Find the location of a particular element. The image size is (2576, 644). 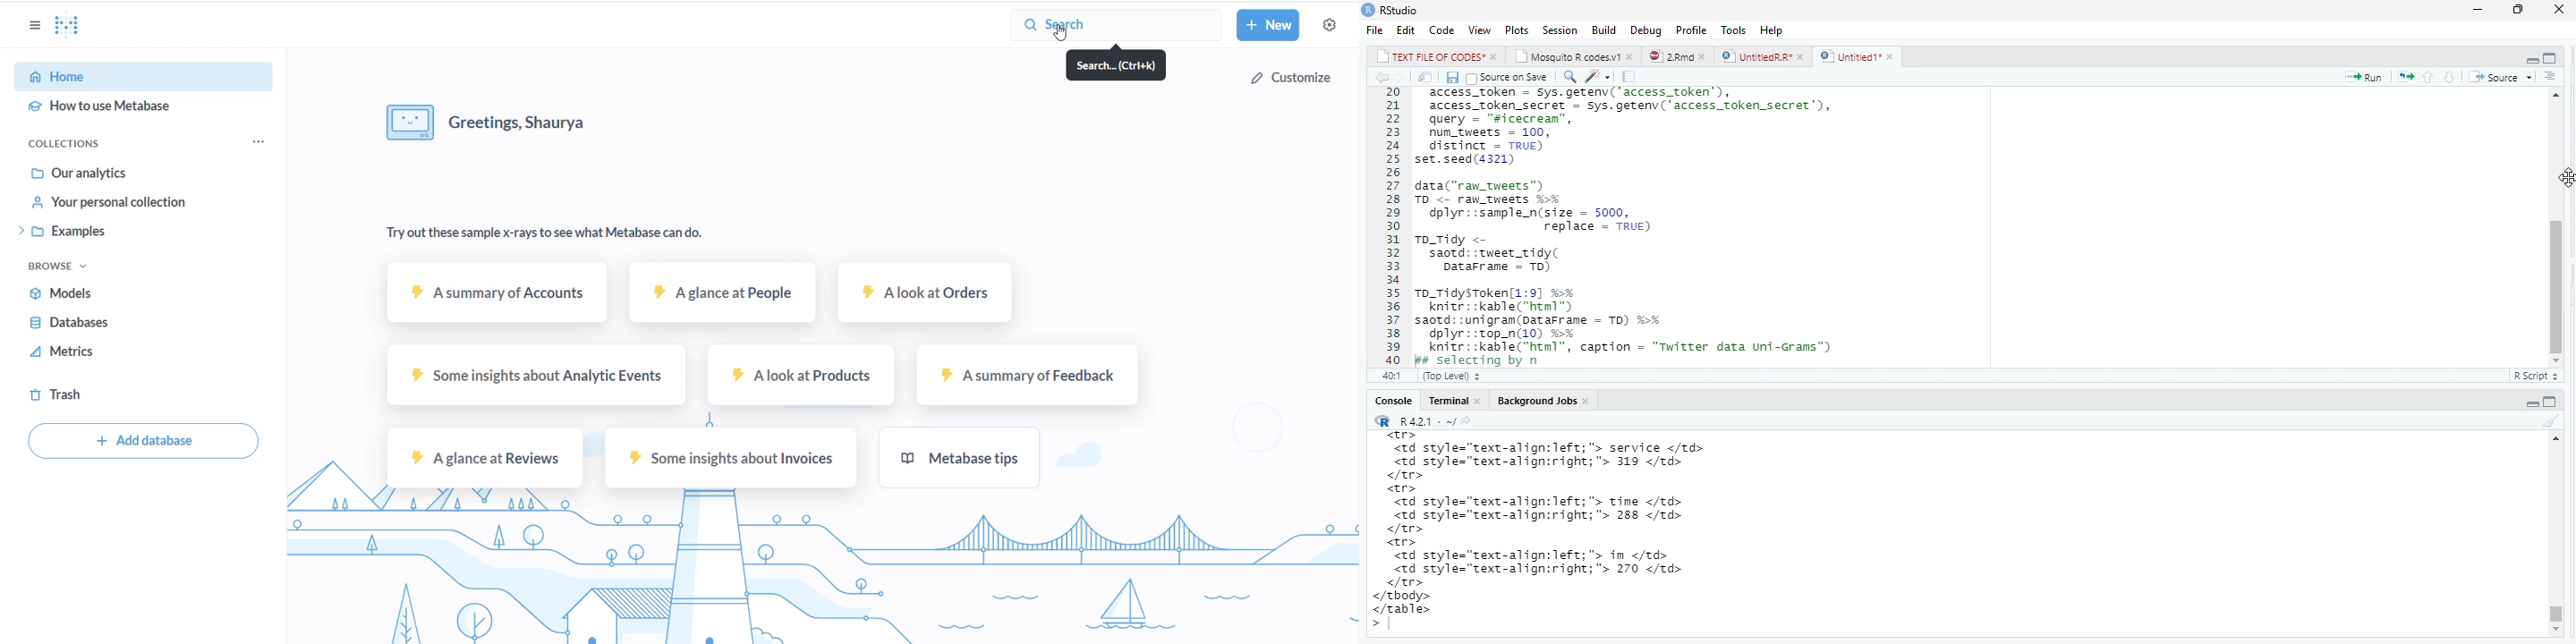

collection options is located at coordinates (261, 142).